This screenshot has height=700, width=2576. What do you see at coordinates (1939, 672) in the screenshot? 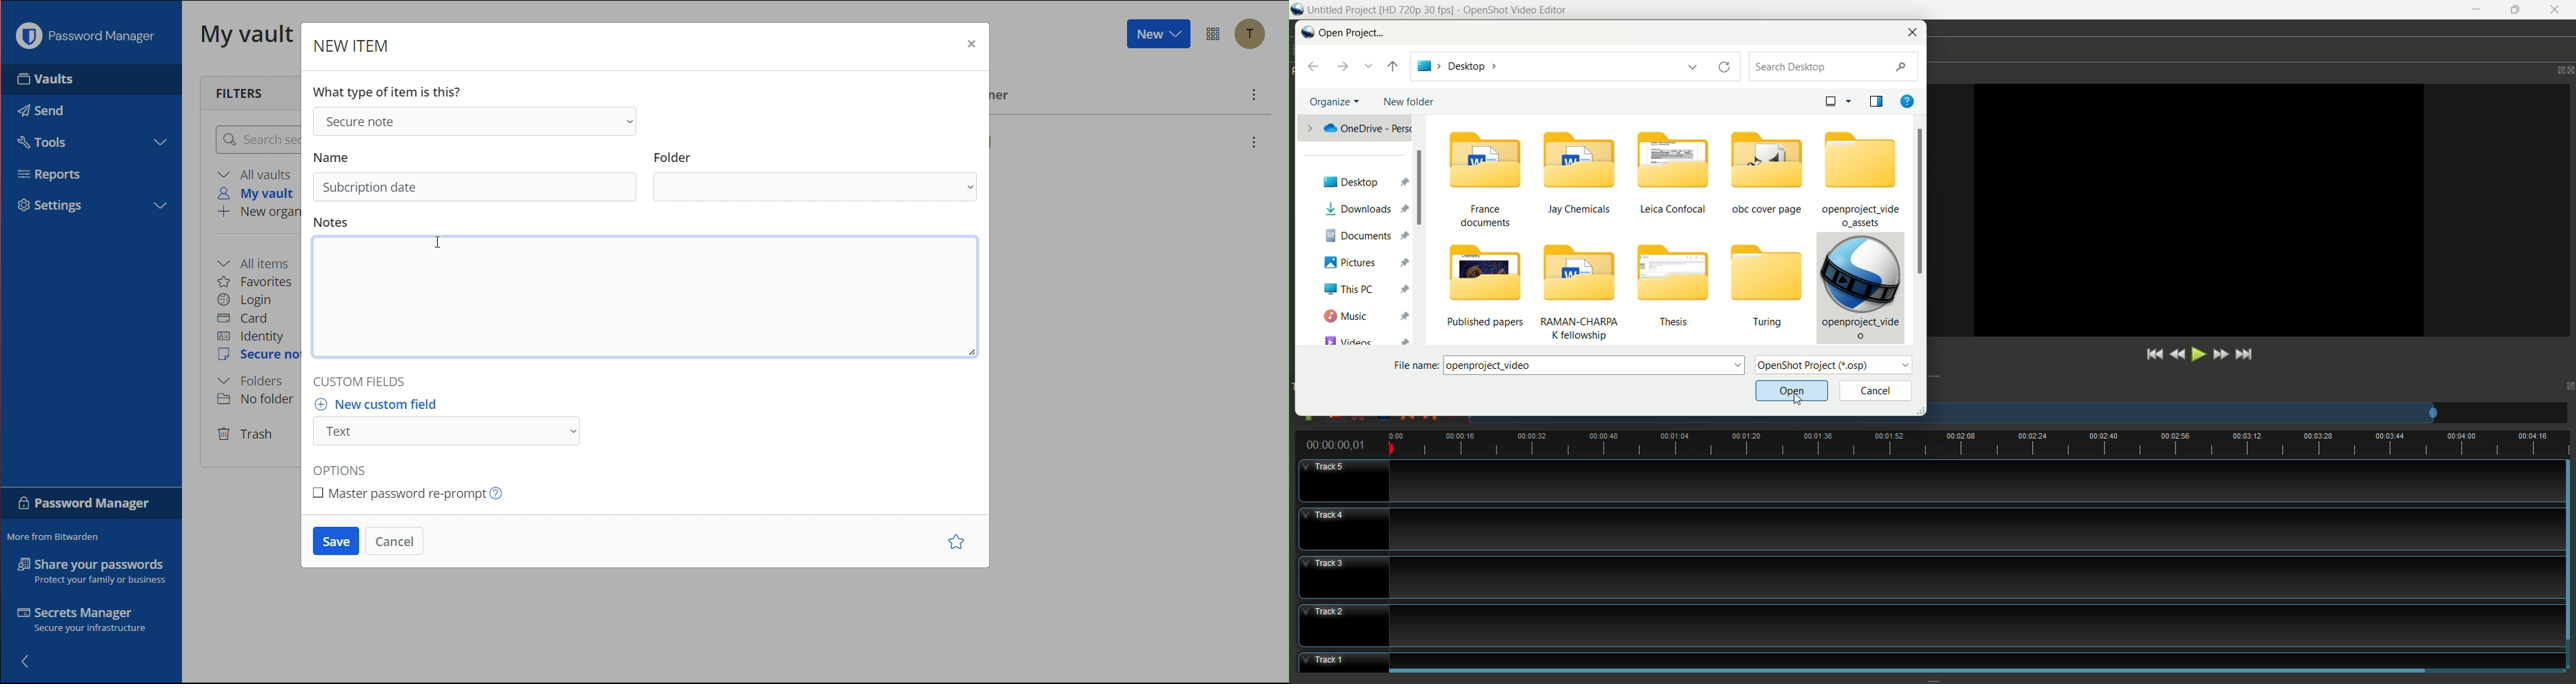
I see `scrollbar` at bounding box center [1939, 672].